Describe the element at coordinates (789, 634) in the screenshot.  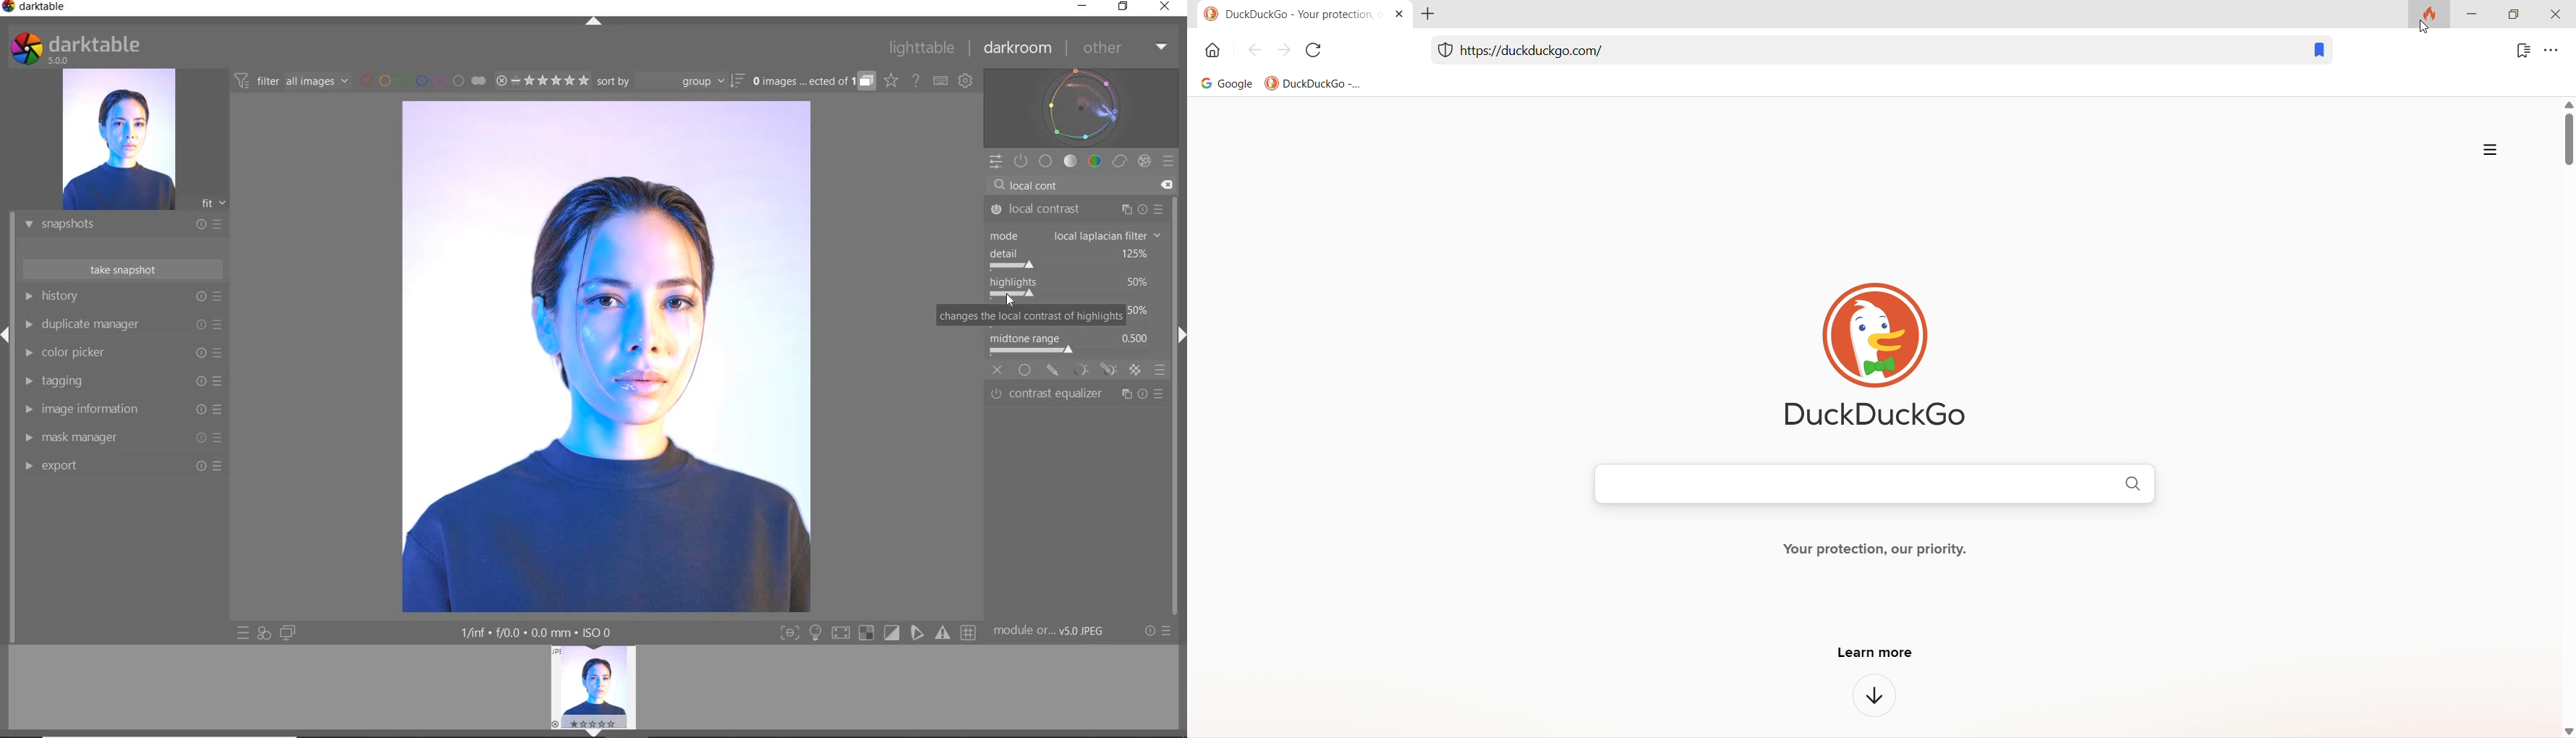
I see `Button` at that location.